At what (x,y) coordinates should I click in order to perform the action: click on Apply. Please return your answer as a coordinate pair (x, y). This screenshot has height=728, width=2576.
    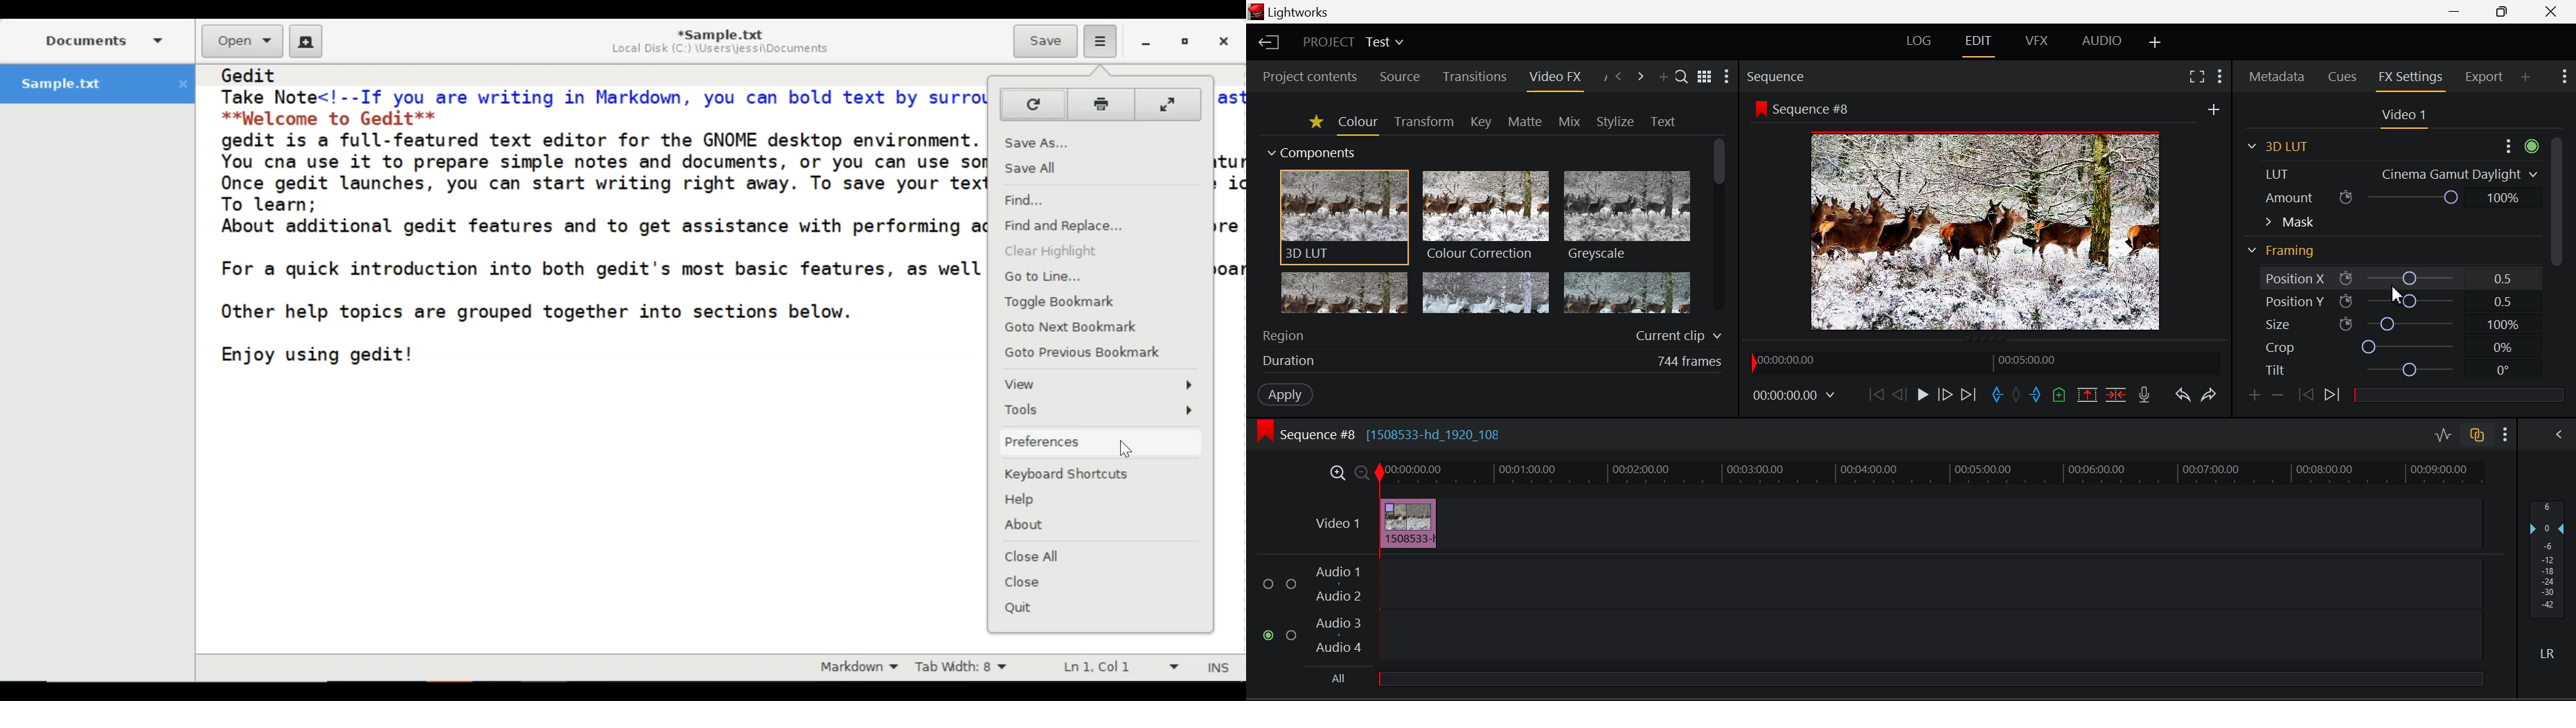
    Looking at the image, I should click on (1283, 395).